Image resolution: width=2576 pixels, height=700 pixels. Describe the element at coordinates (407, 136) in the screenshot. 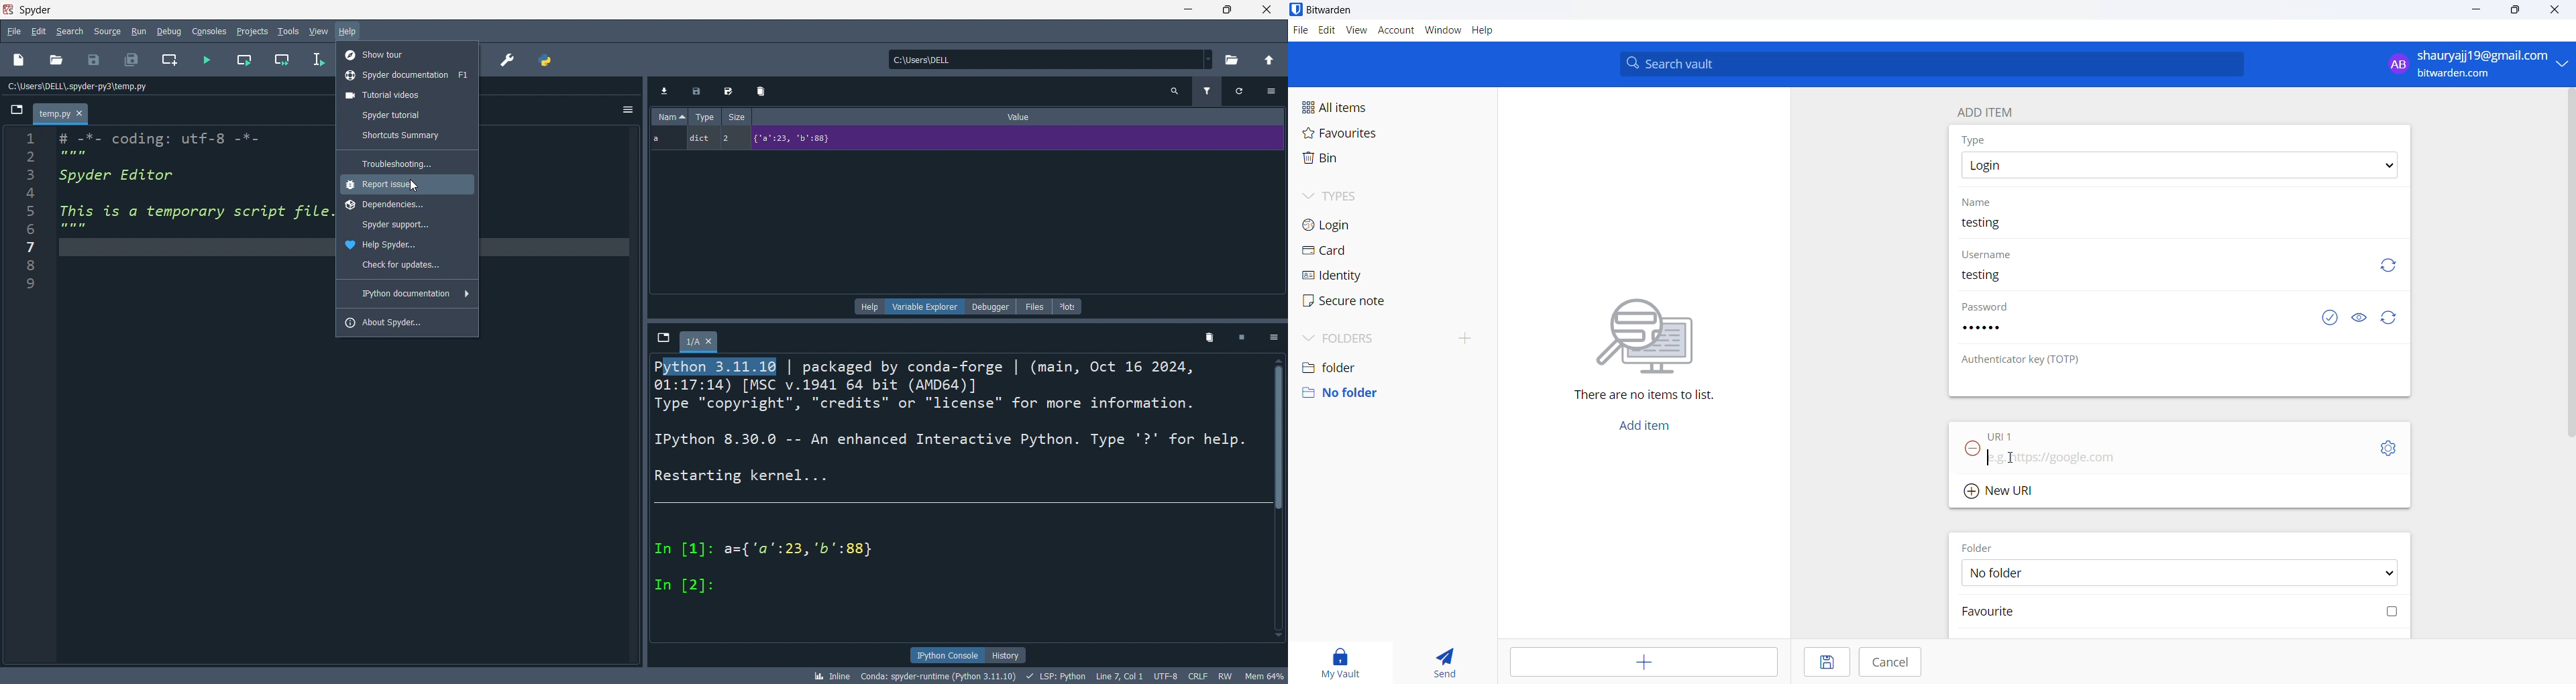

I see `shortcuts summary` at that location.